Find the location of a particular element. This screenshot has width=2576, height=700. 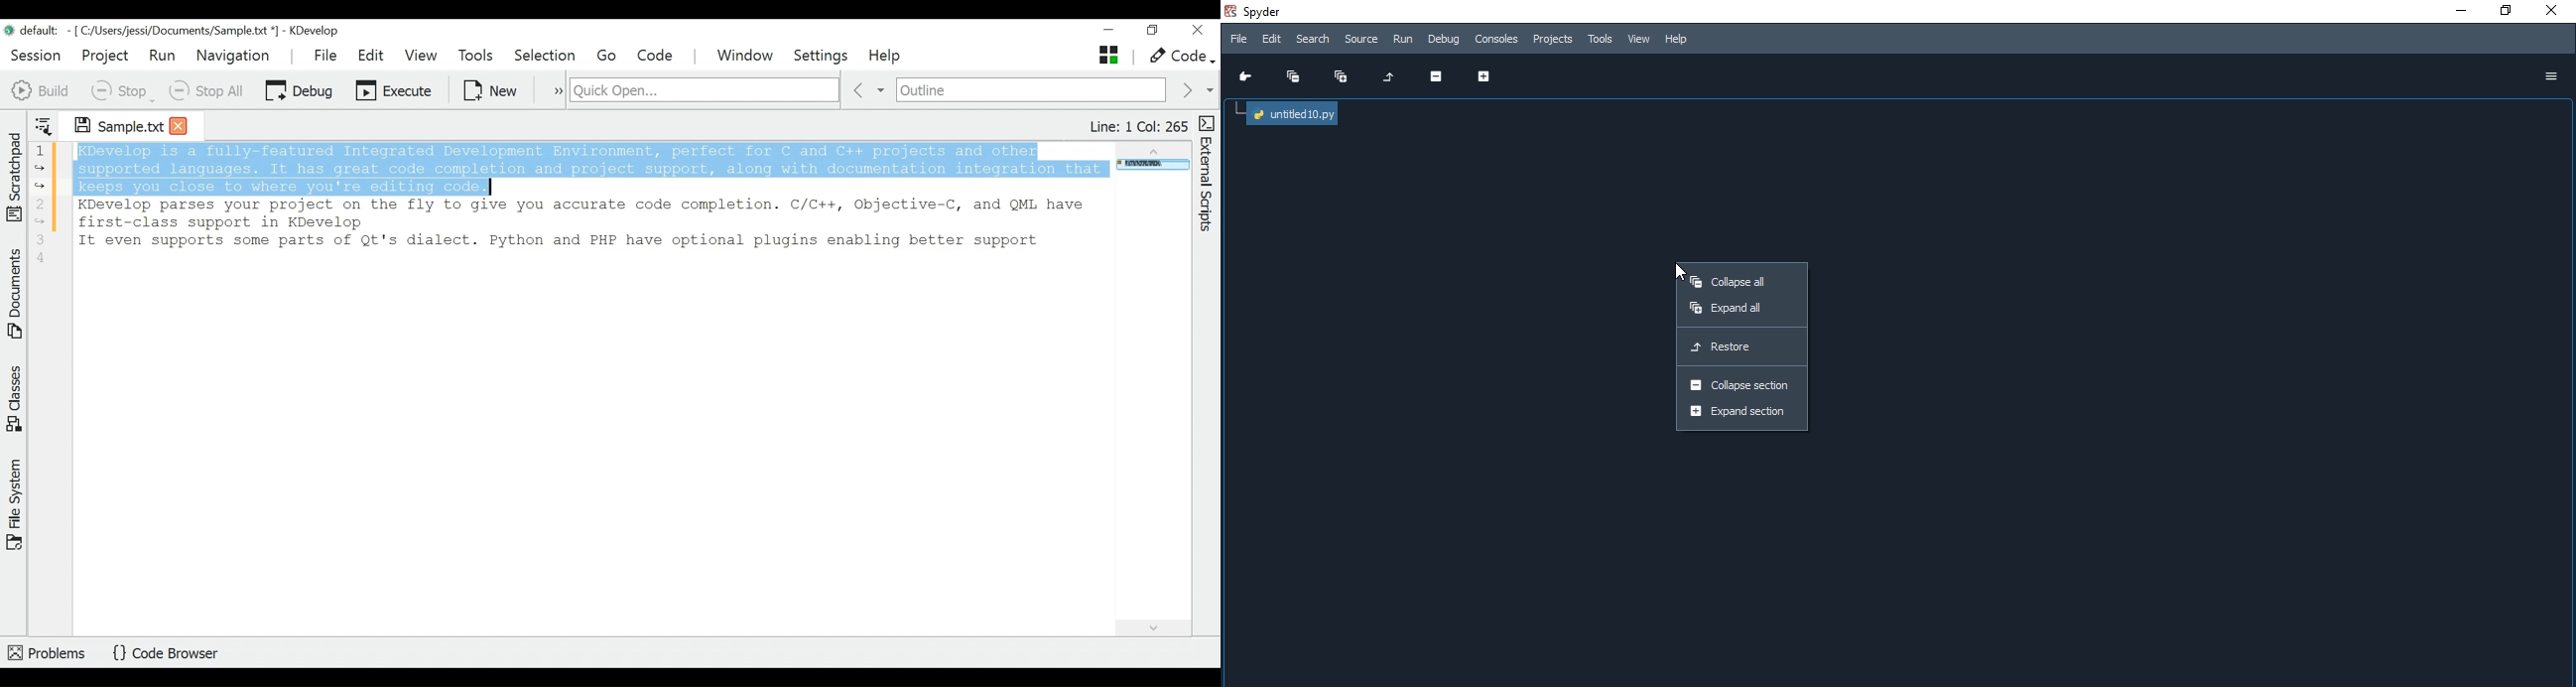

Expand all is located at coordinates (1334, 78).